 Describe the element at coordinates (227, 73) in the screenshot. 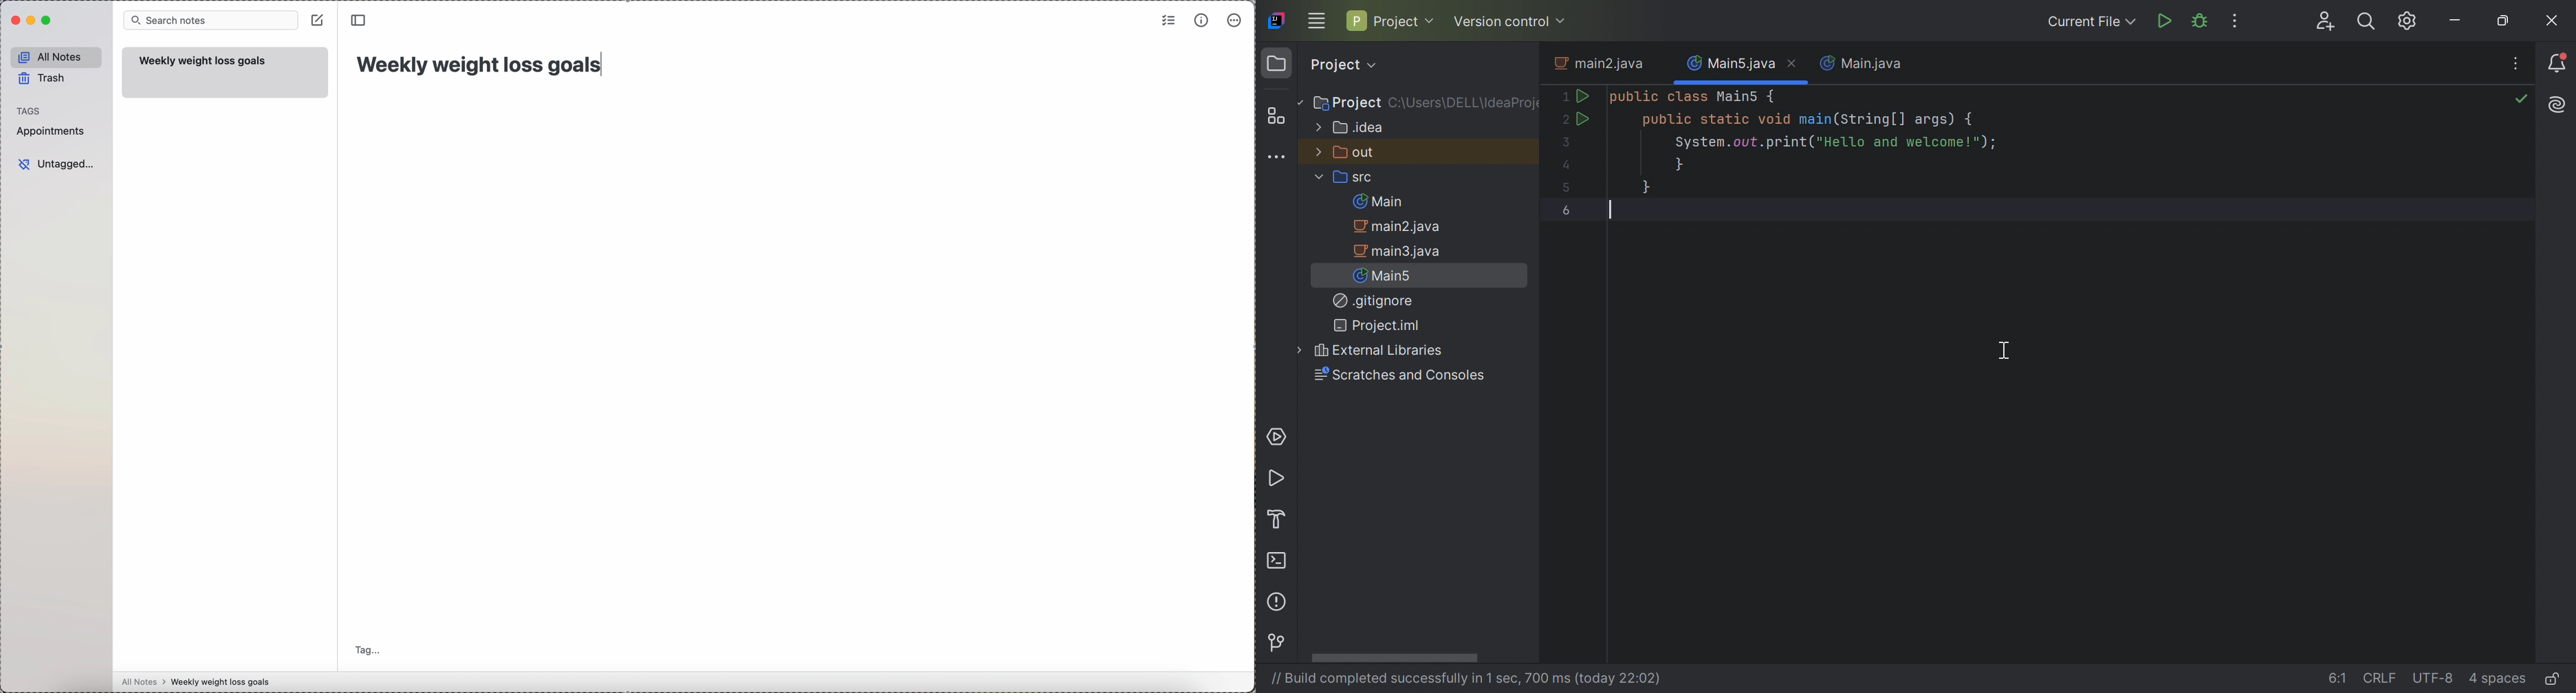

I see `weekly weigth loss goals note` at that location.